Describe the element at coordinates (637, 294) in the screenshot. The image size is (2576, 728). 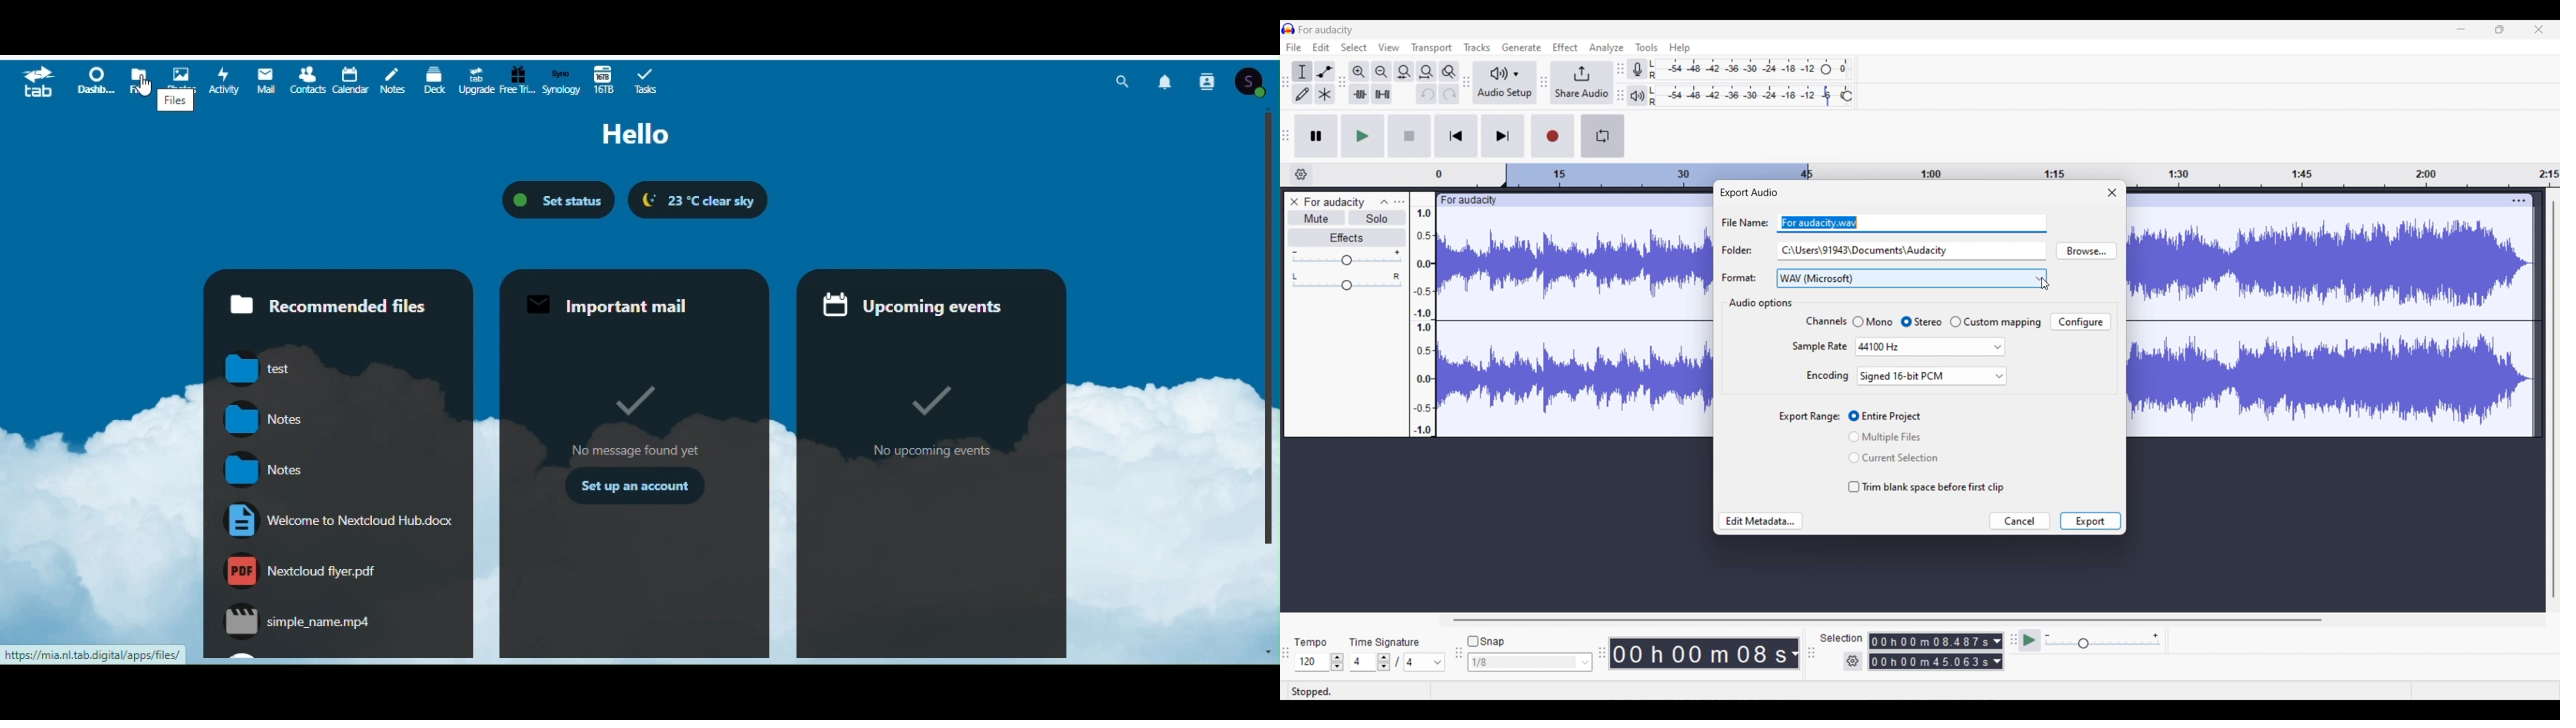
I see `Important mail` at that location.